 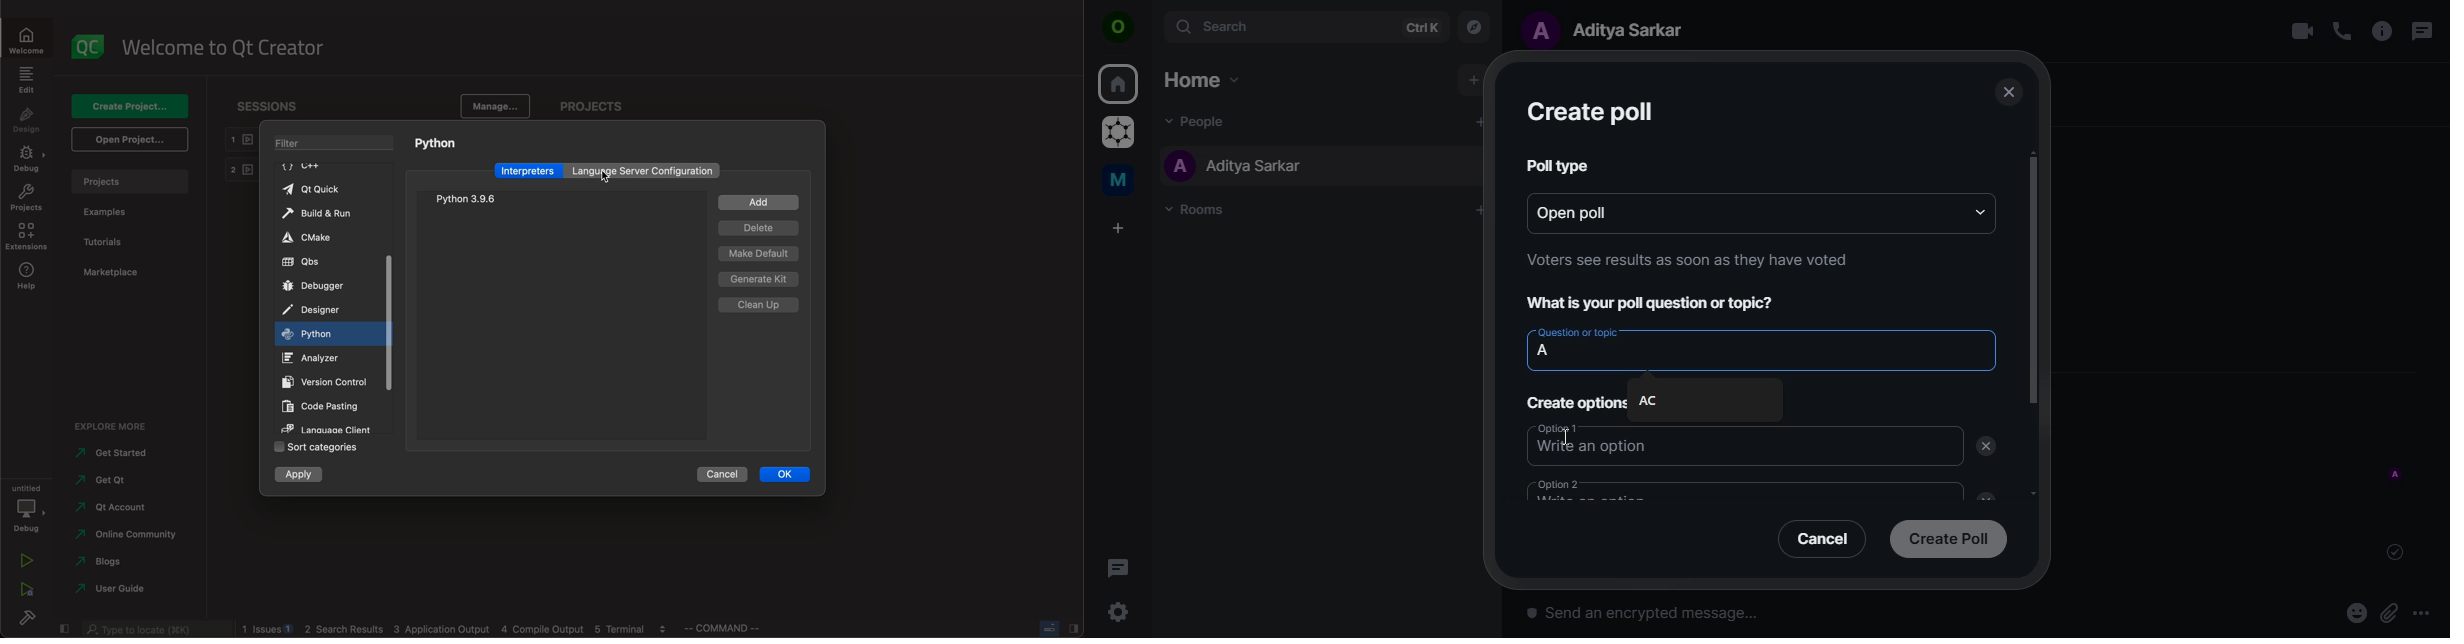 I want to click on cleanup, so click(x=762, y=304).